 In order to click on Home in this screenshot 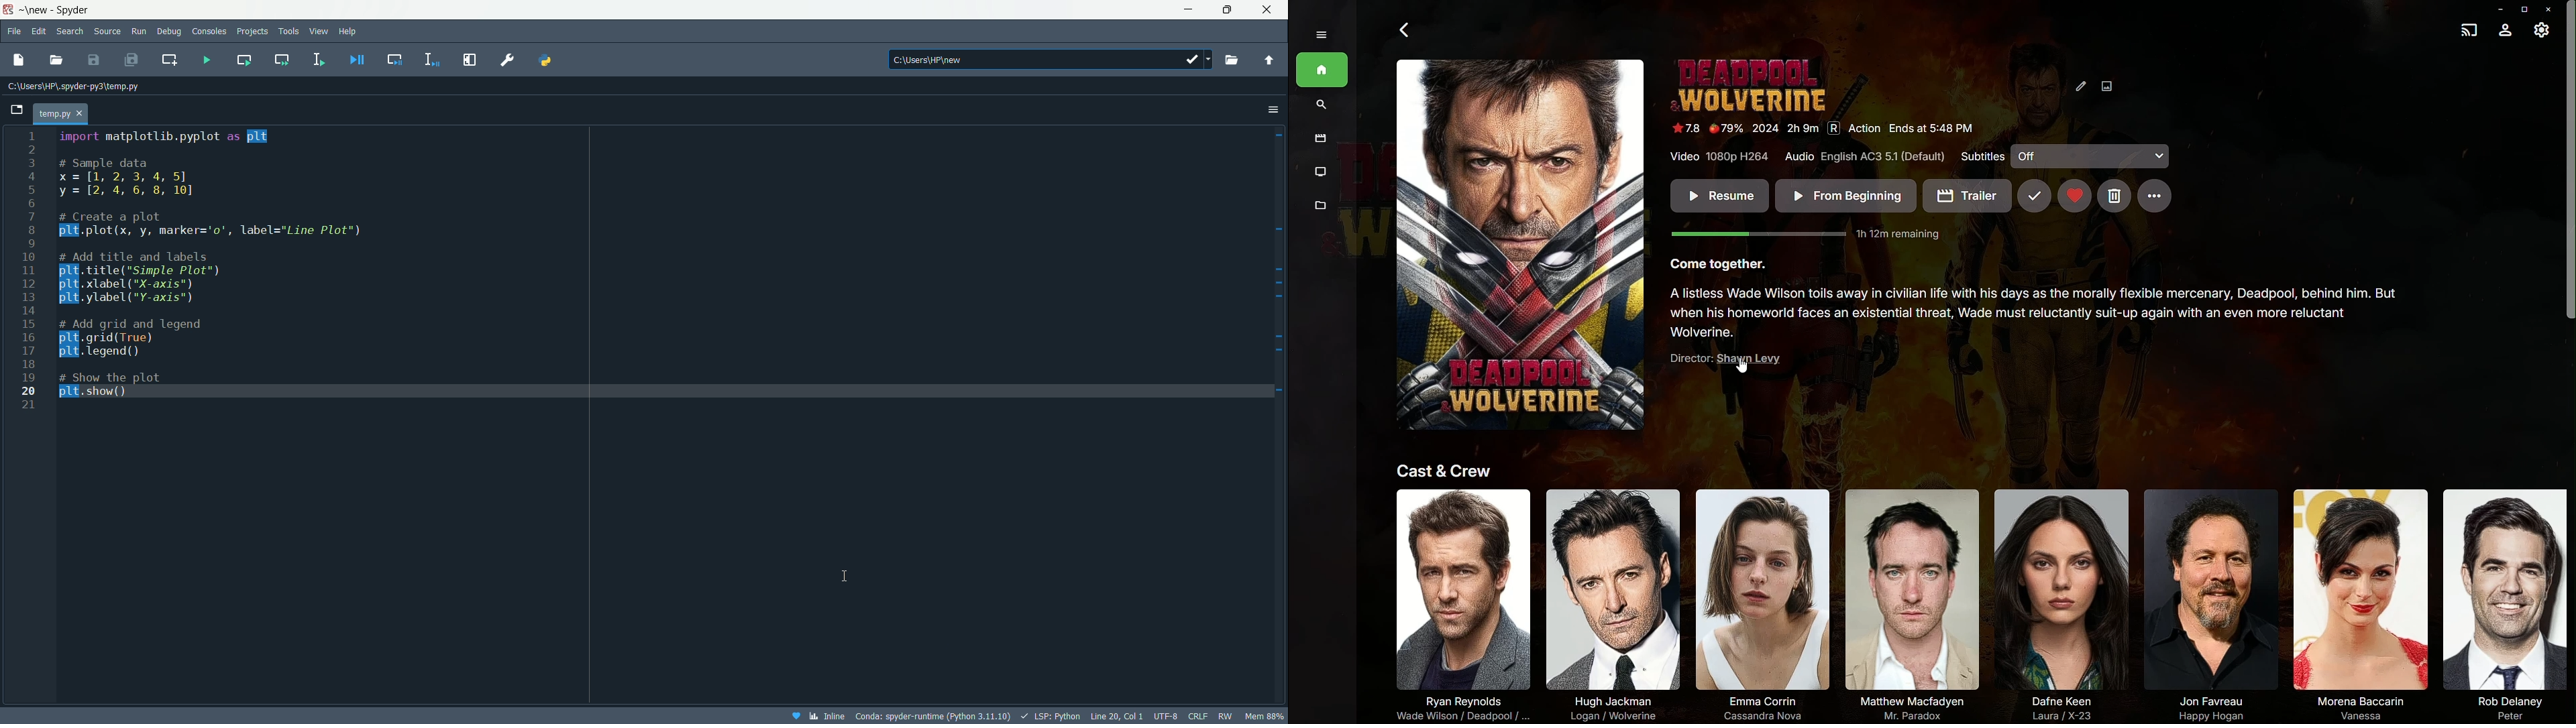, I will do `click(1323, 72)`.